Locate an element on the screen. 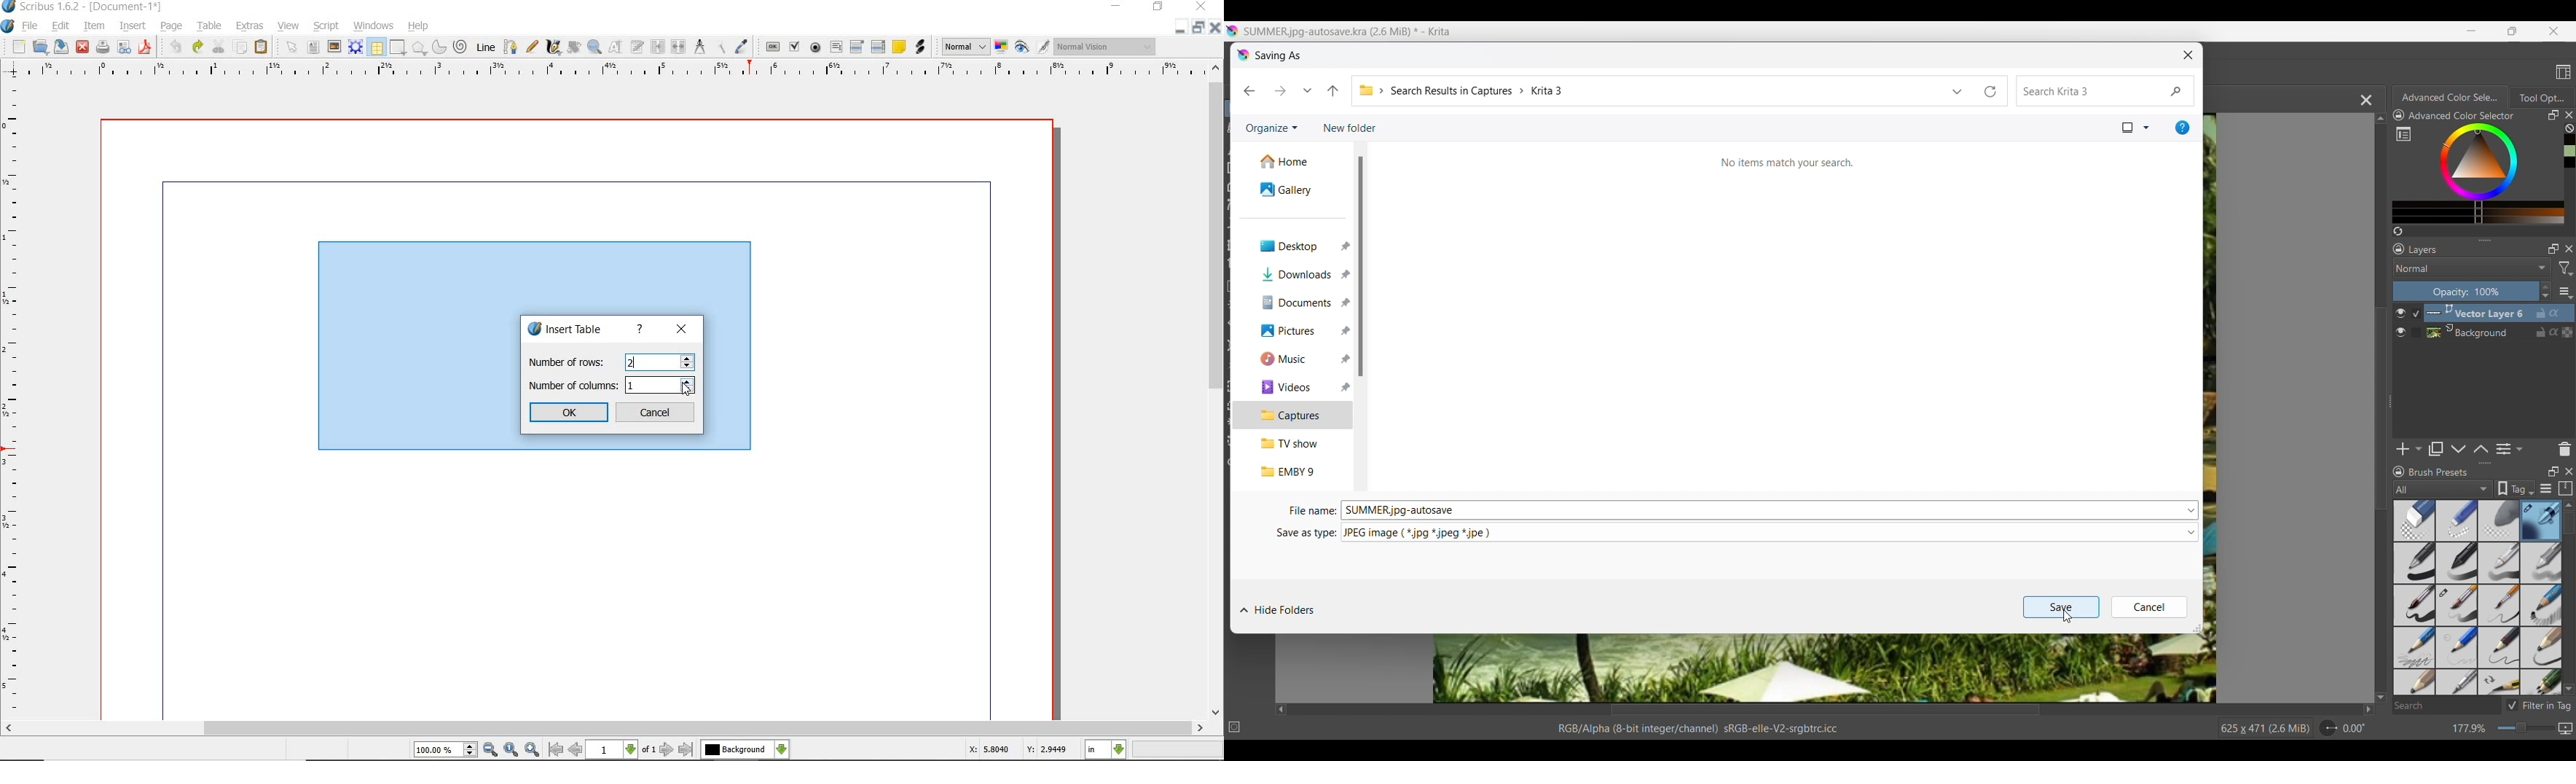  Close tab is located at coordinates (2569, 115).